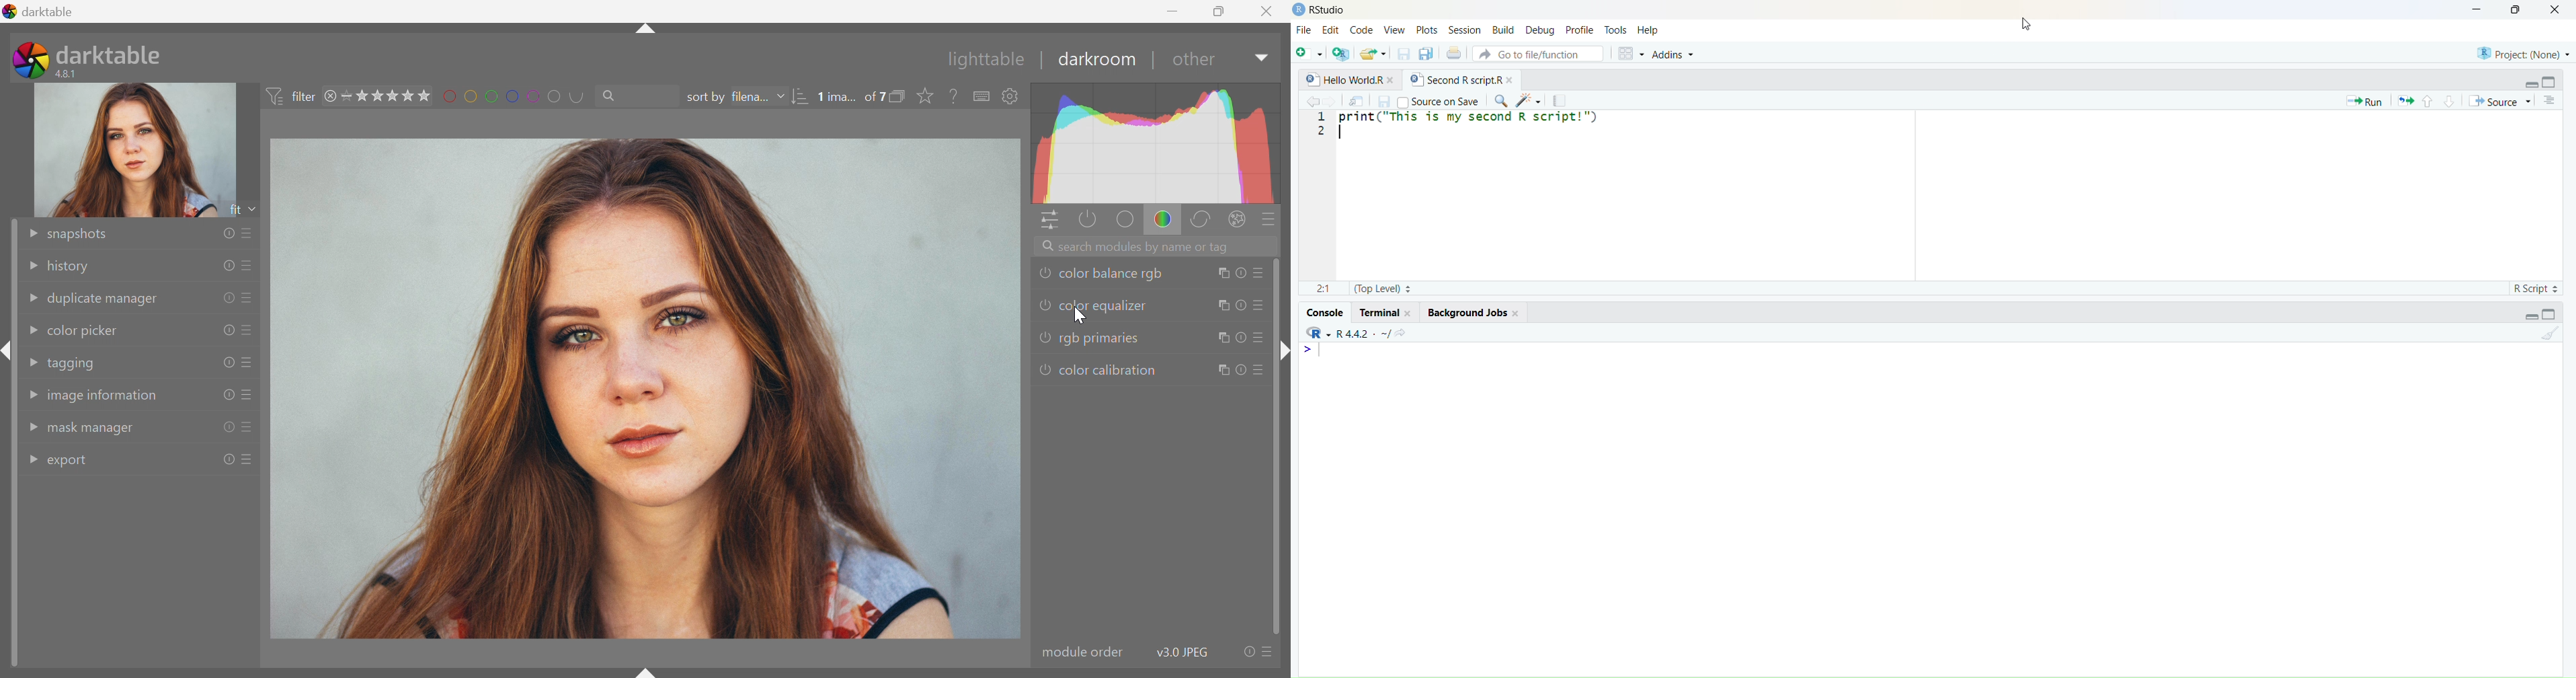 Image resolution: width=2576 pixels, height=700 pixels. Describe the element at coordinates (50, 11) in the screenshot. I see `darktable` at that location.